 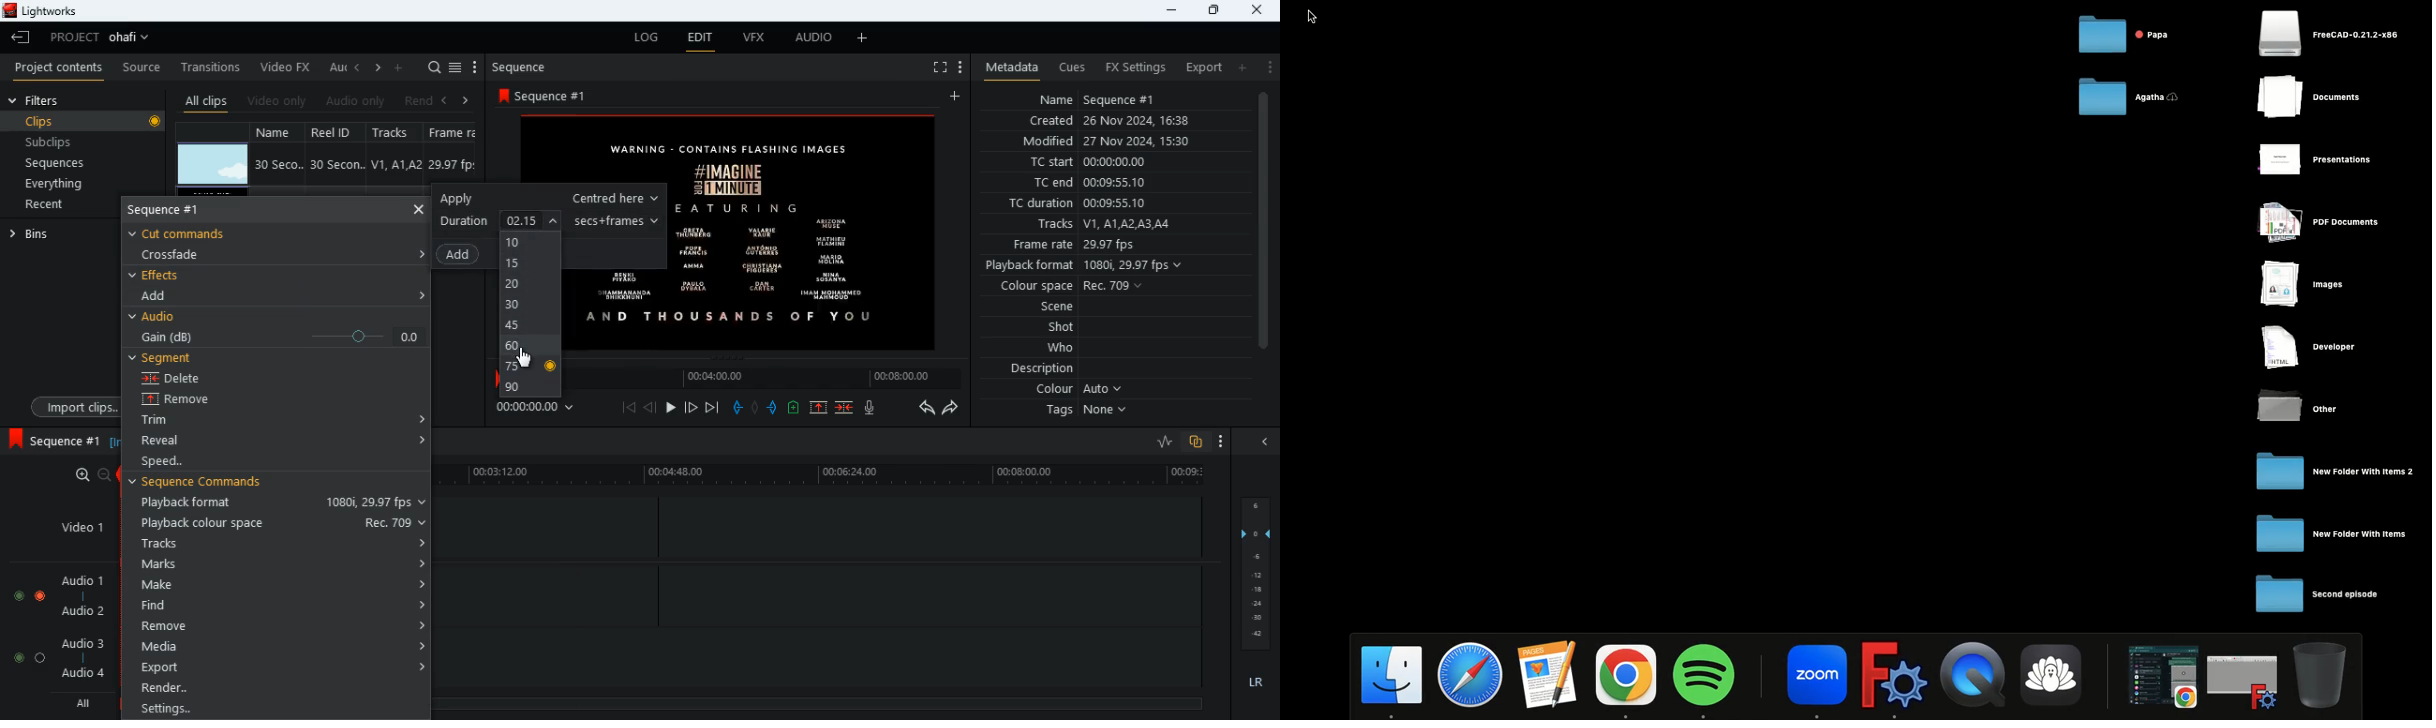 What do you see at coordinates (181, 211) in the screenshot?
I see `sequence` at bounding box center [181, 211].